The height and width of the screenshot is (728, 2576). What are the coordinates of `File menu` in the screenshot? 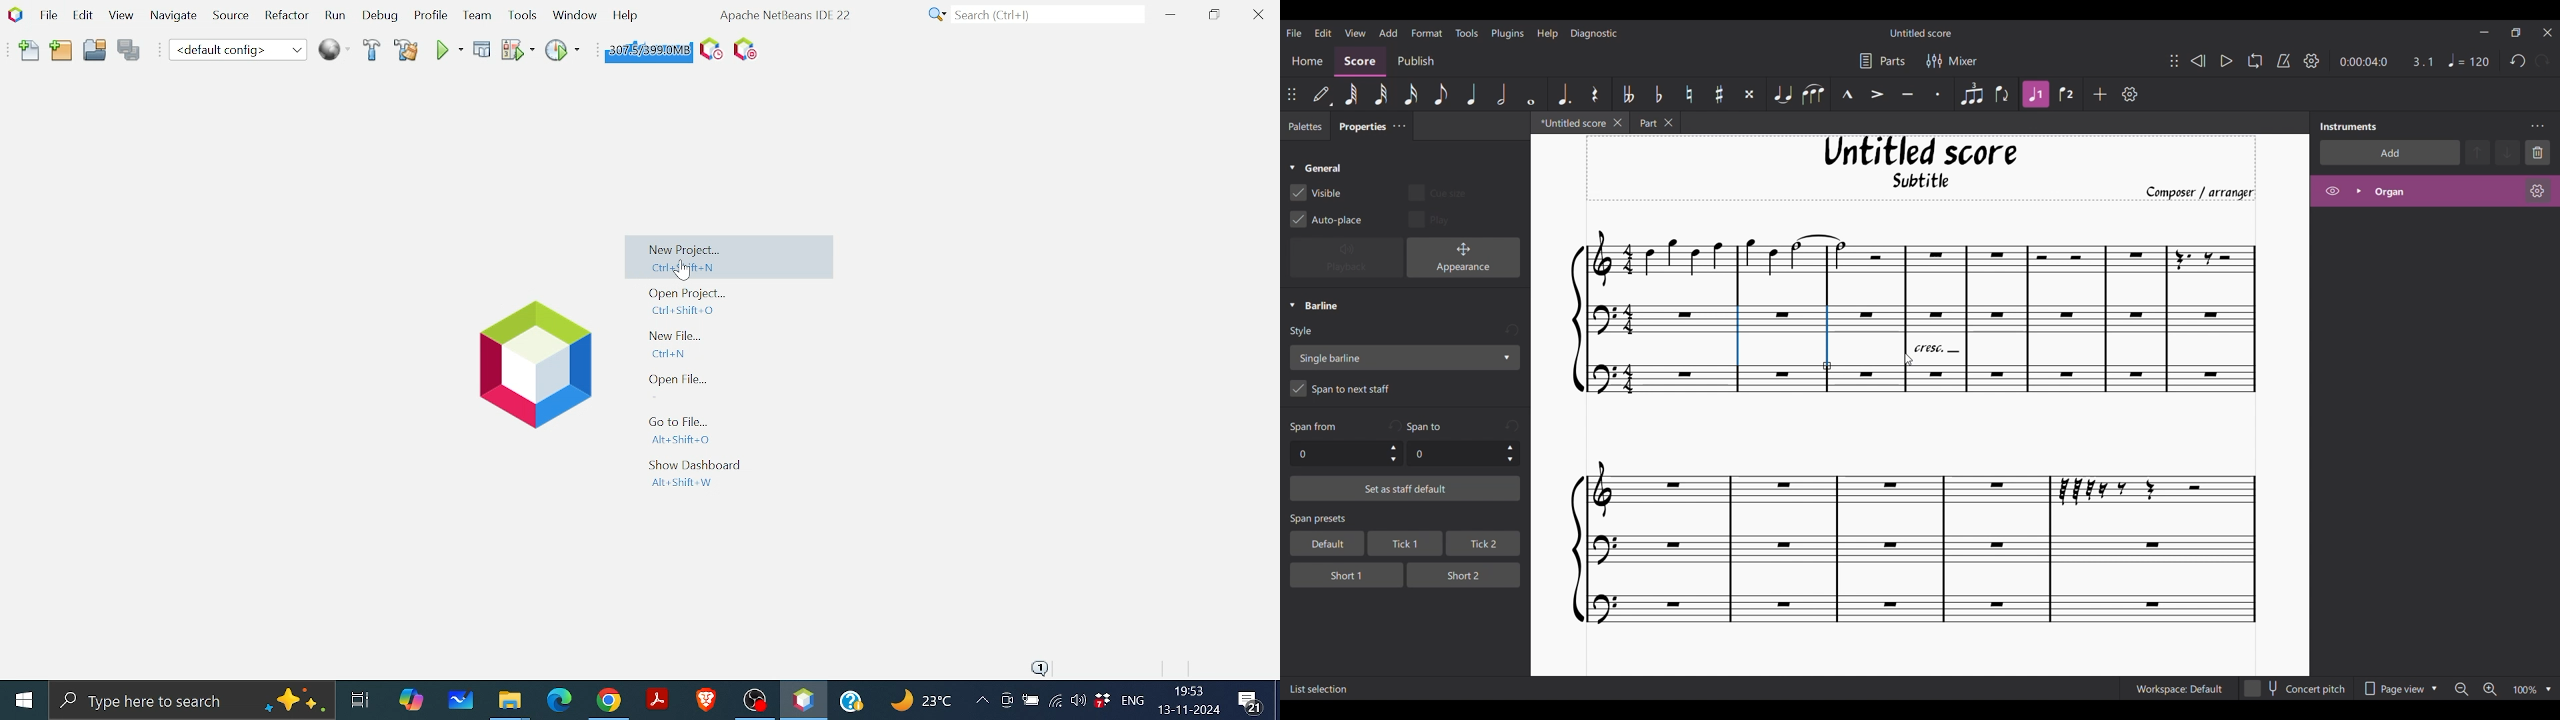 It's located at (1294, 32).